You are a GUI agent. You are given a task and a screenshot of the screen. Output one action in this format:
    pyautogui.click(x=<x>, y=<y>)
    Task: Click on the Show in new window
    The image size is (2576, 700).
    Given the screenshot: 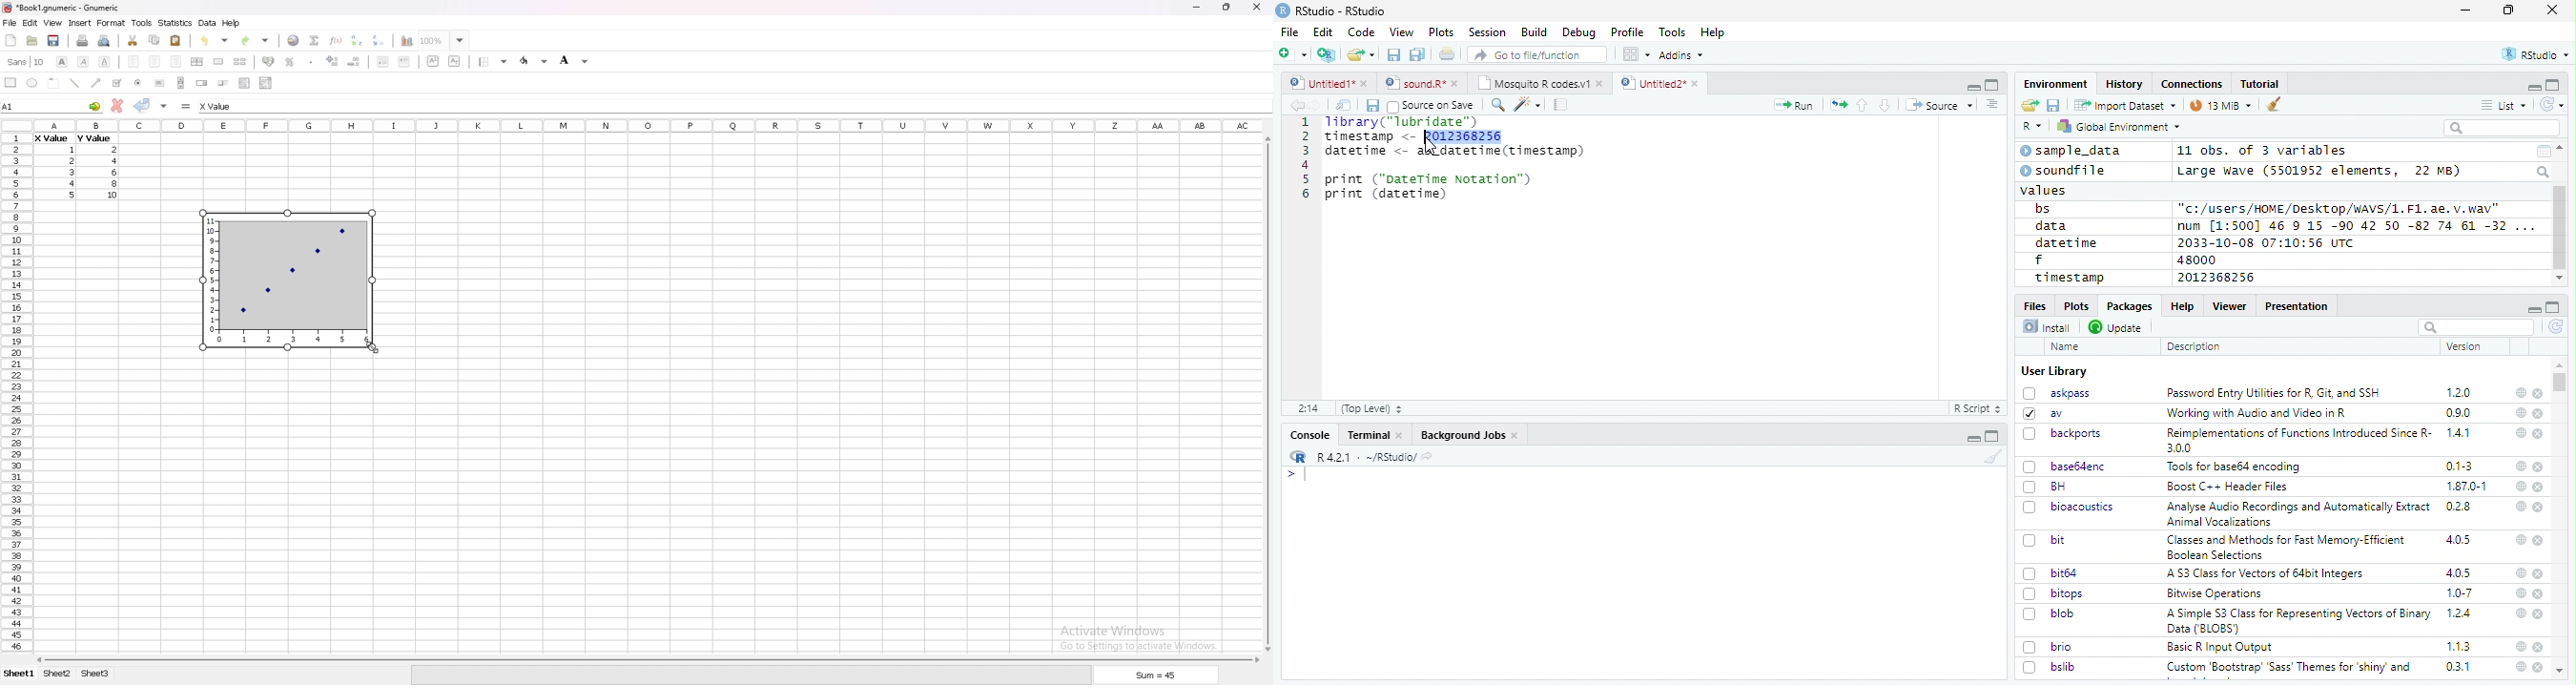 What is the action you would take?
    pyautogui.click(x=1346, y=105)
    